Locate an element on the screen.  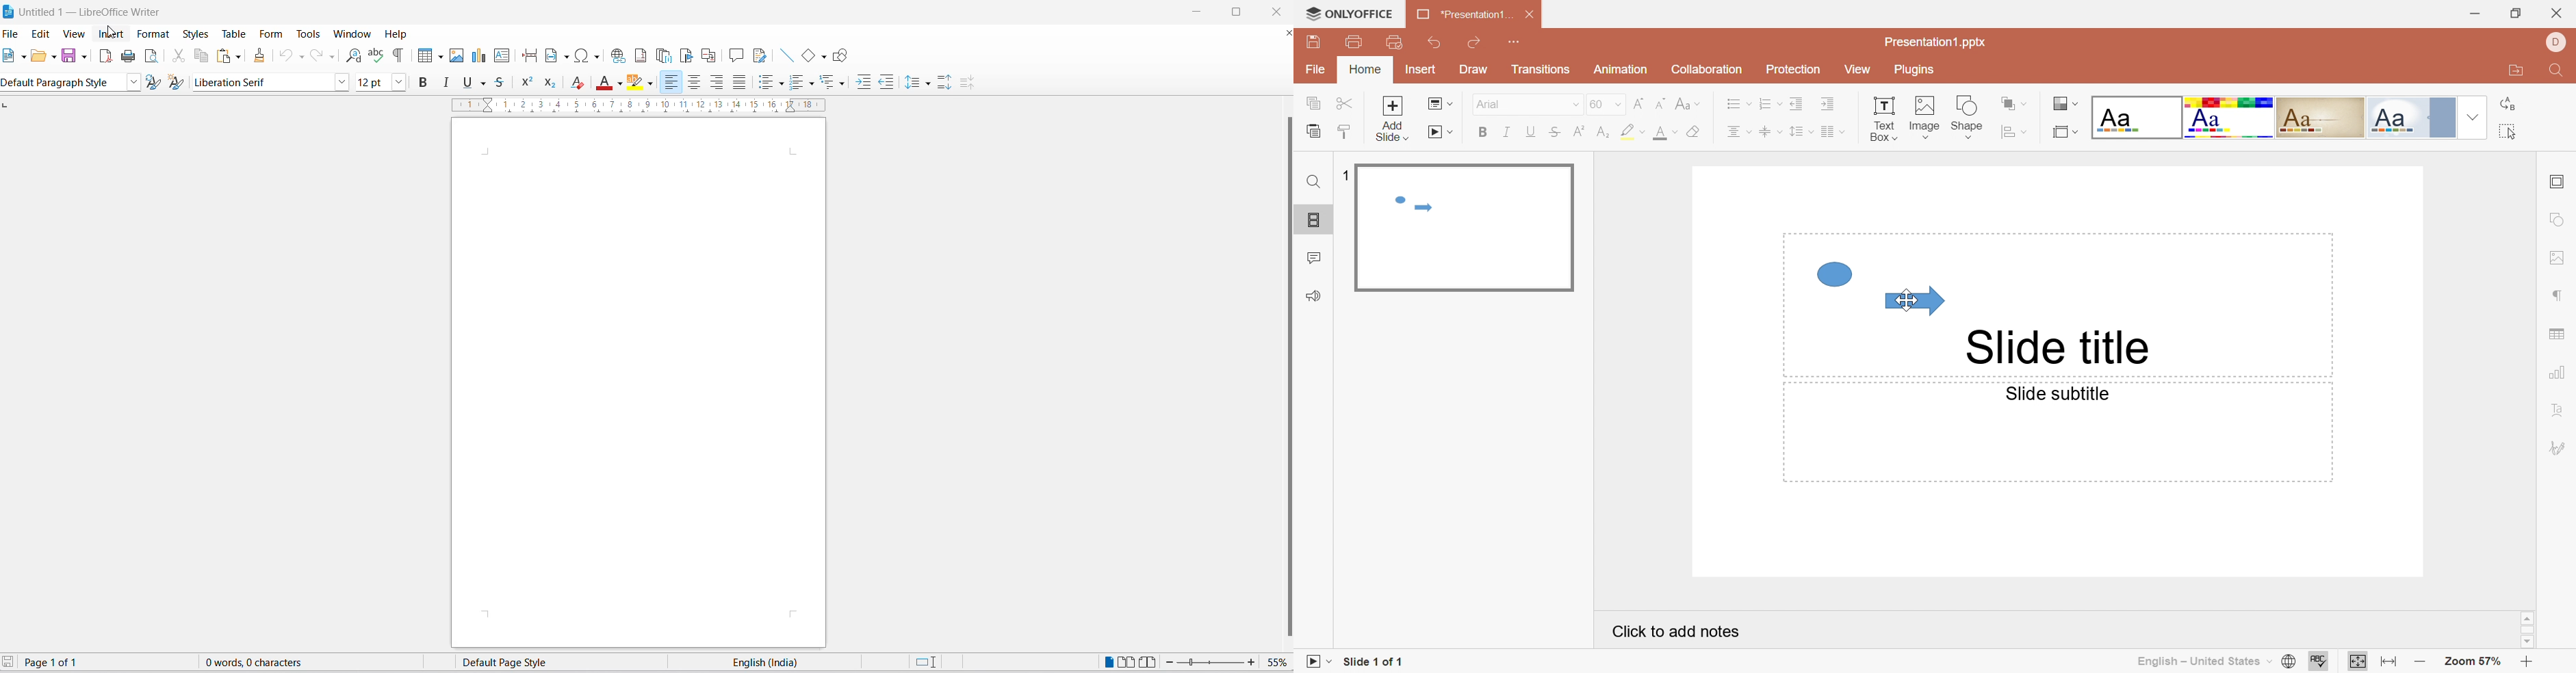
Numbering is located at coordinates (1768, 103).